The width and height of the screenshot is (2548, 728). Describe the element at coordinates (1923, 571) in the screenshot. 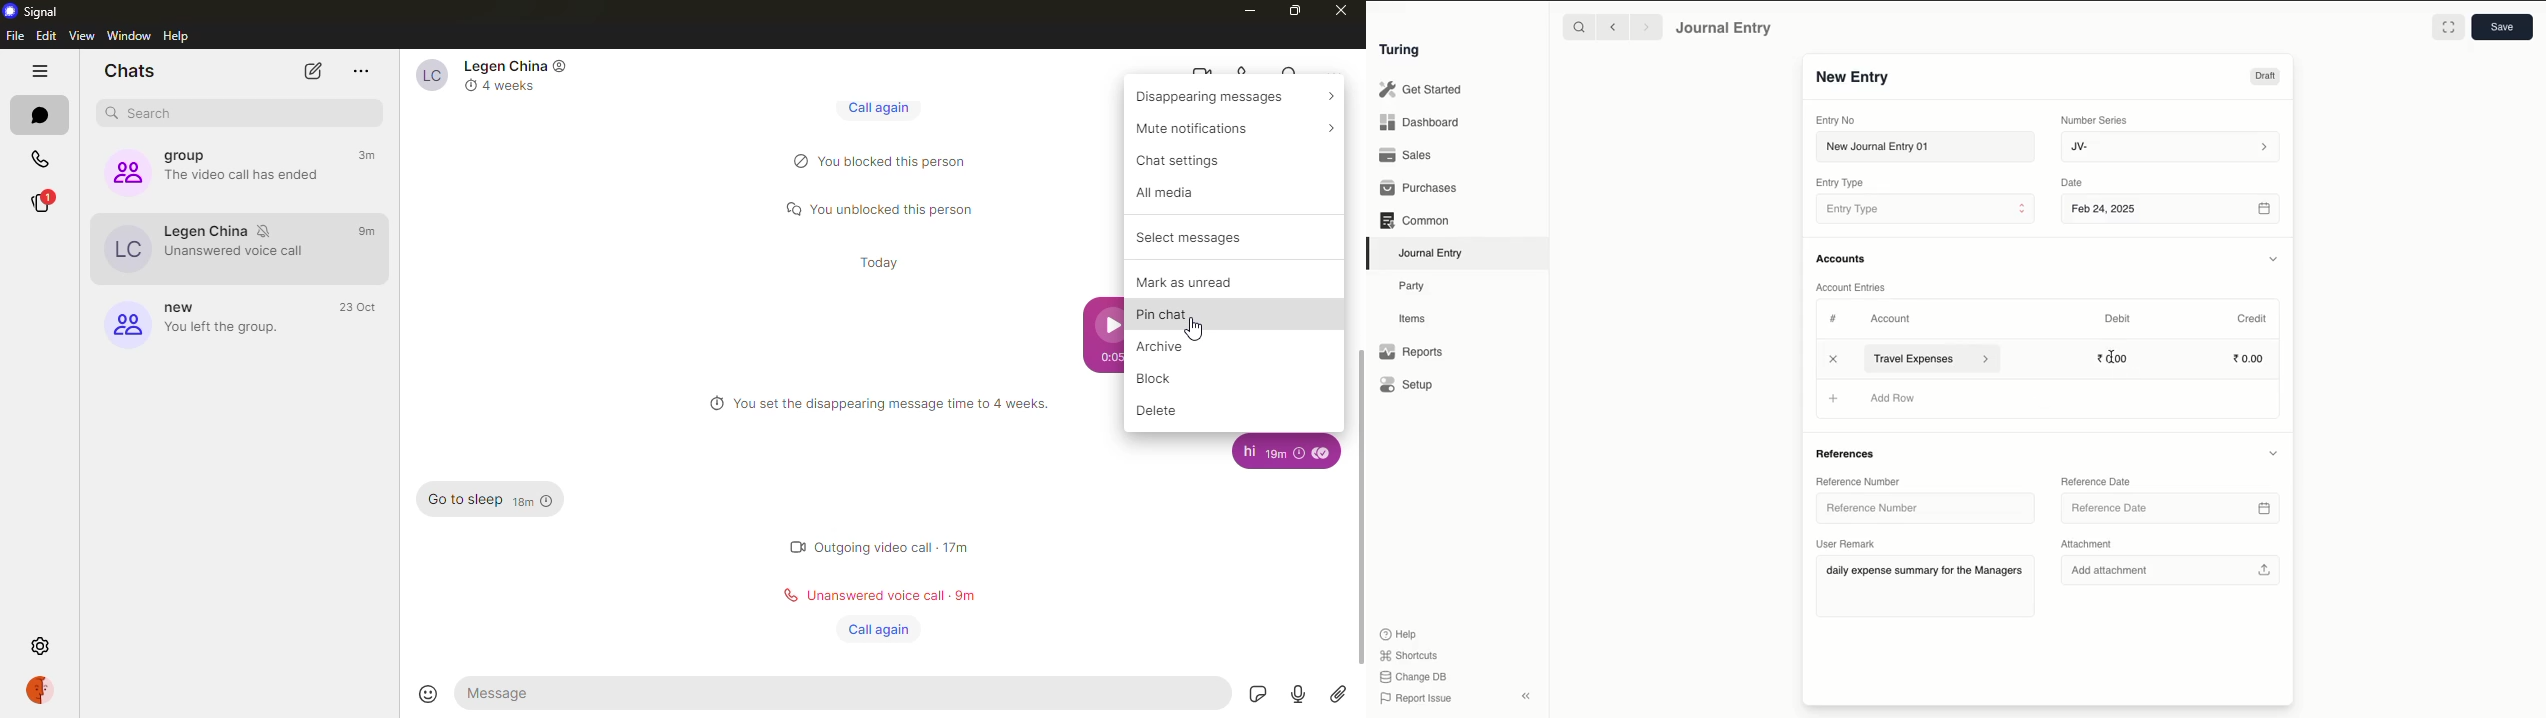

I see `daily expense summary for the Managers` at that location.